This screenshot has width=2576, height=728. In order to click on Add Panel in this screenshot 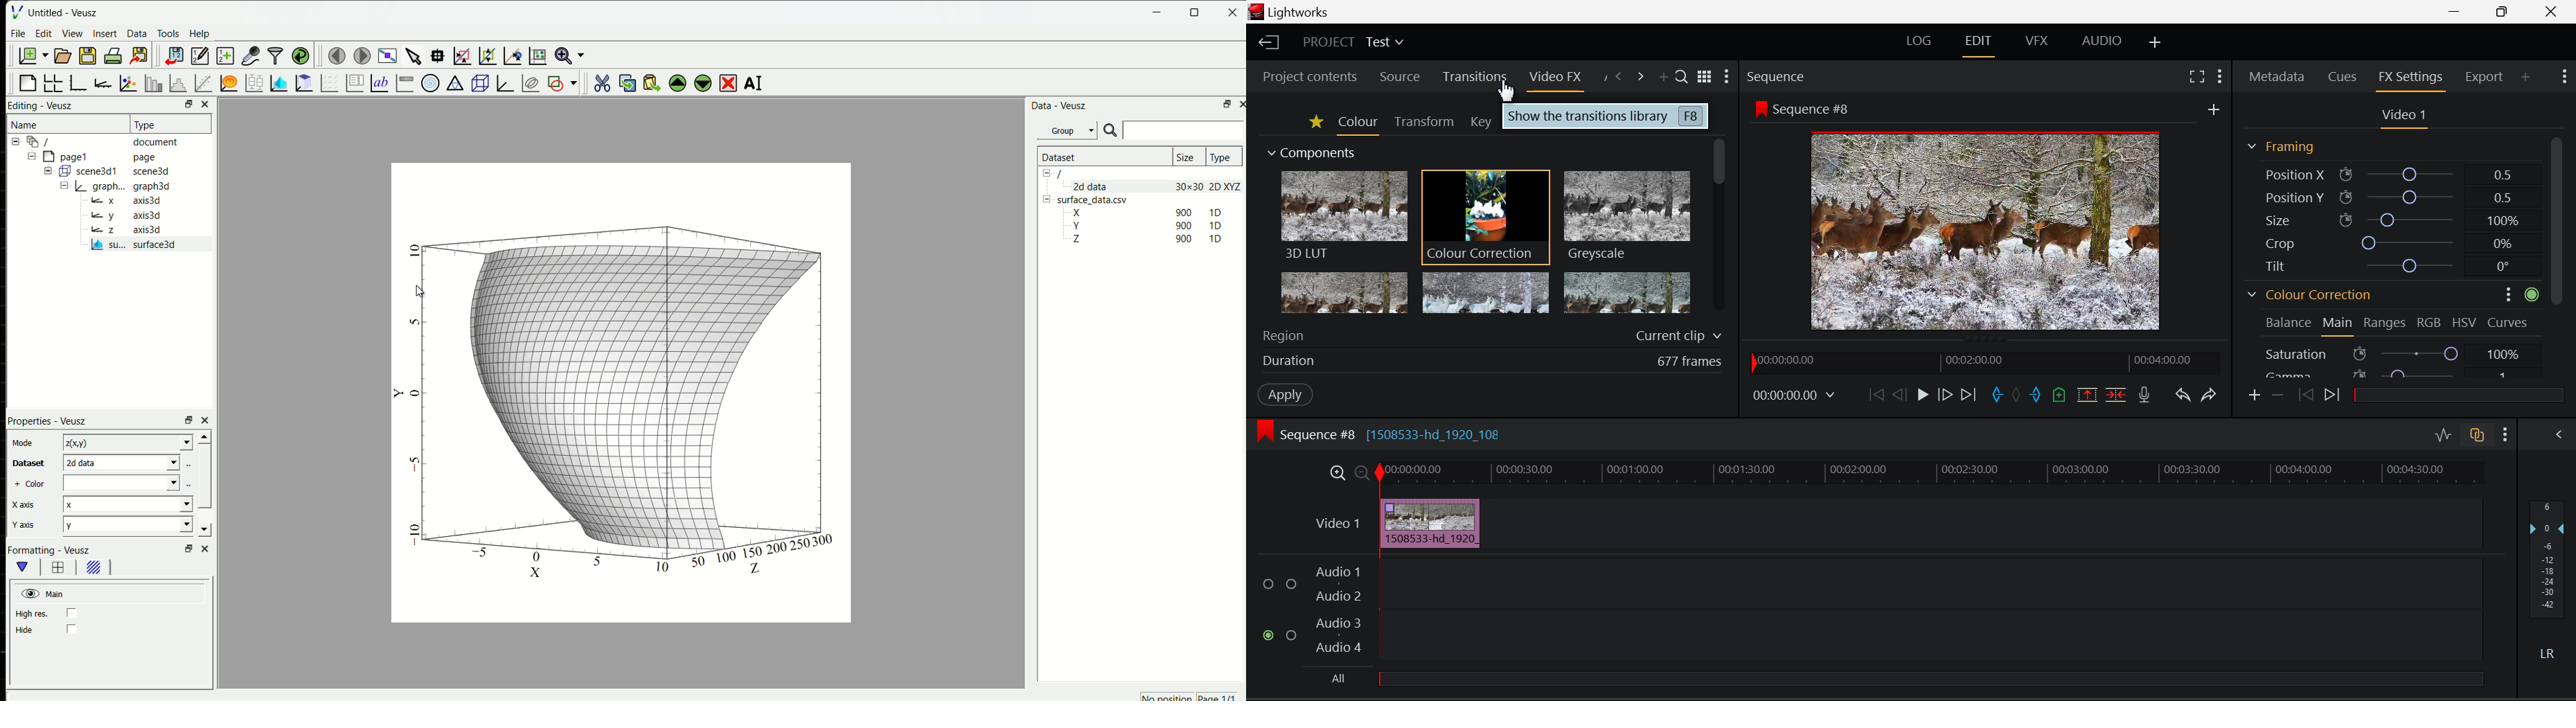, I will do `click(2525, 75)`.